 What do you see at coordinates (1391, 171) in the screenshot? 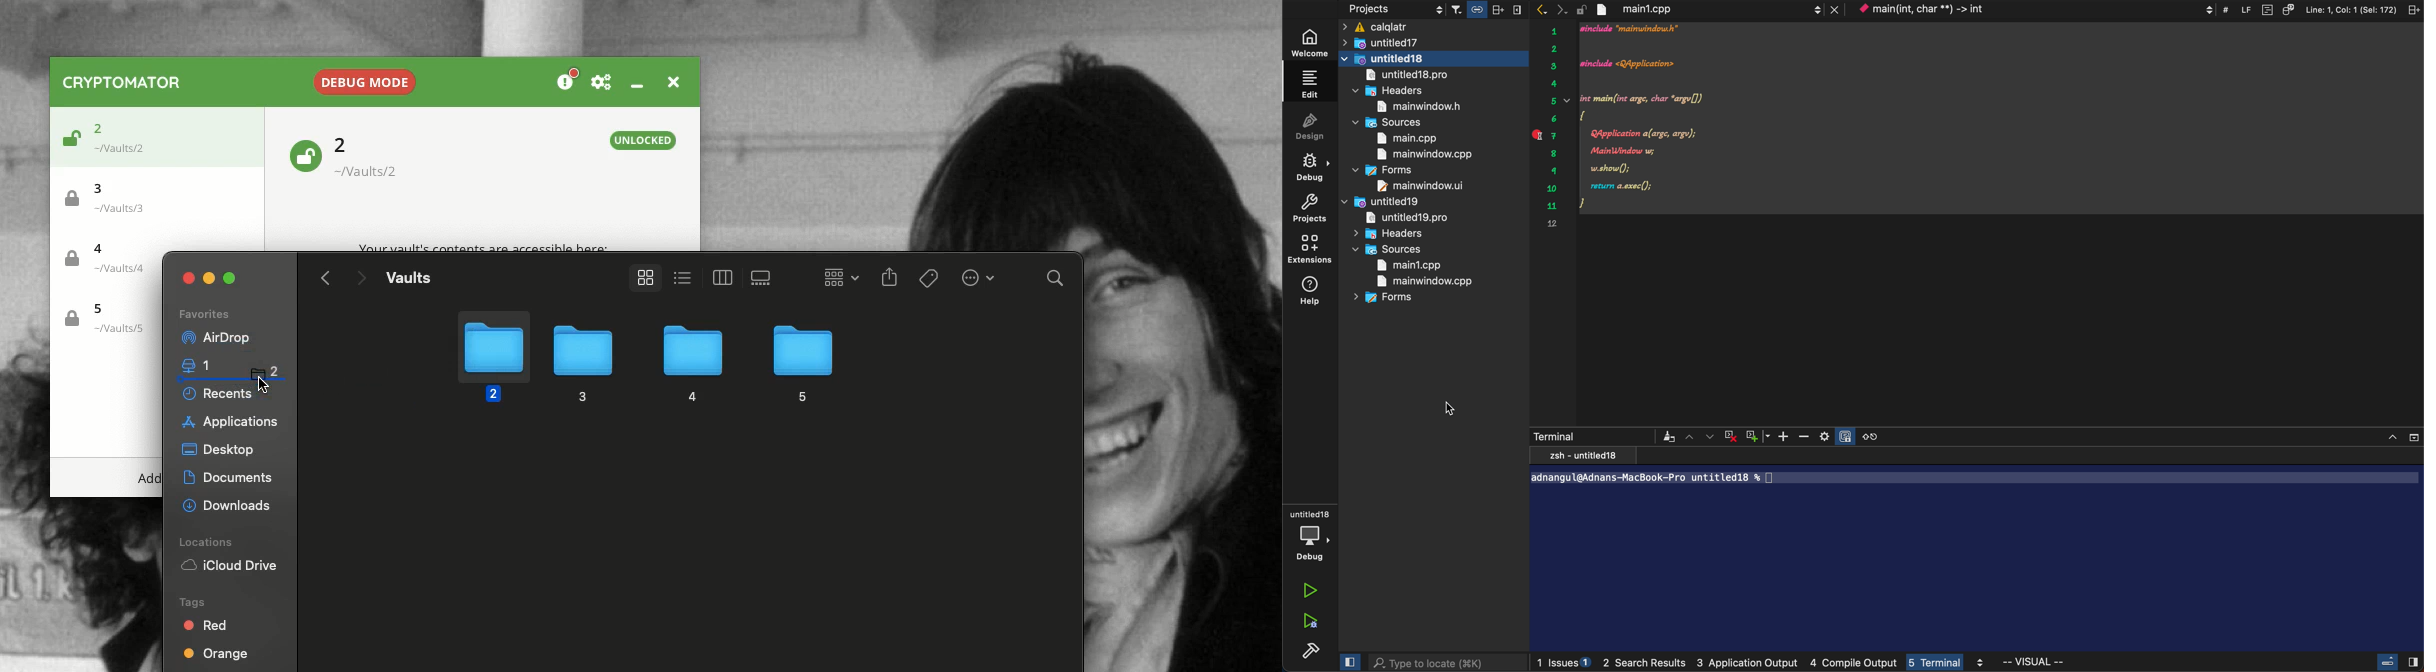
I see `forms` at bounding box center [1391, 171].